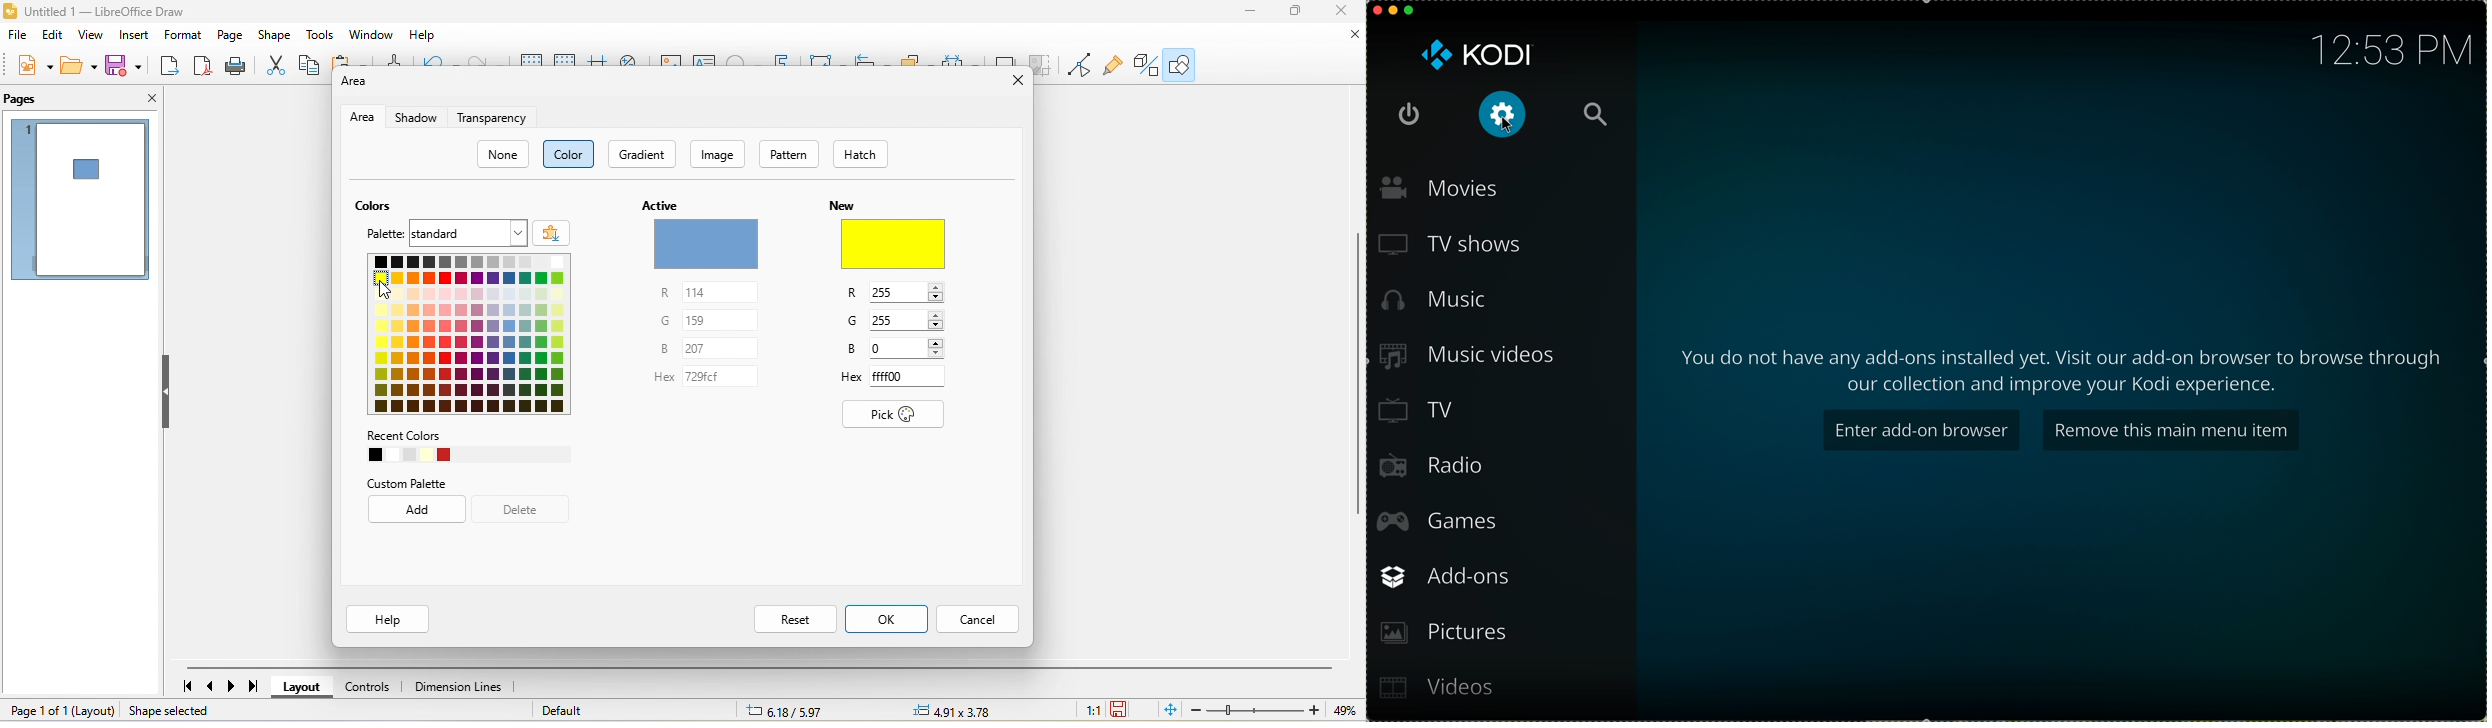 The image size is (2492, 728). I want to click on music, so click(1444, 301).